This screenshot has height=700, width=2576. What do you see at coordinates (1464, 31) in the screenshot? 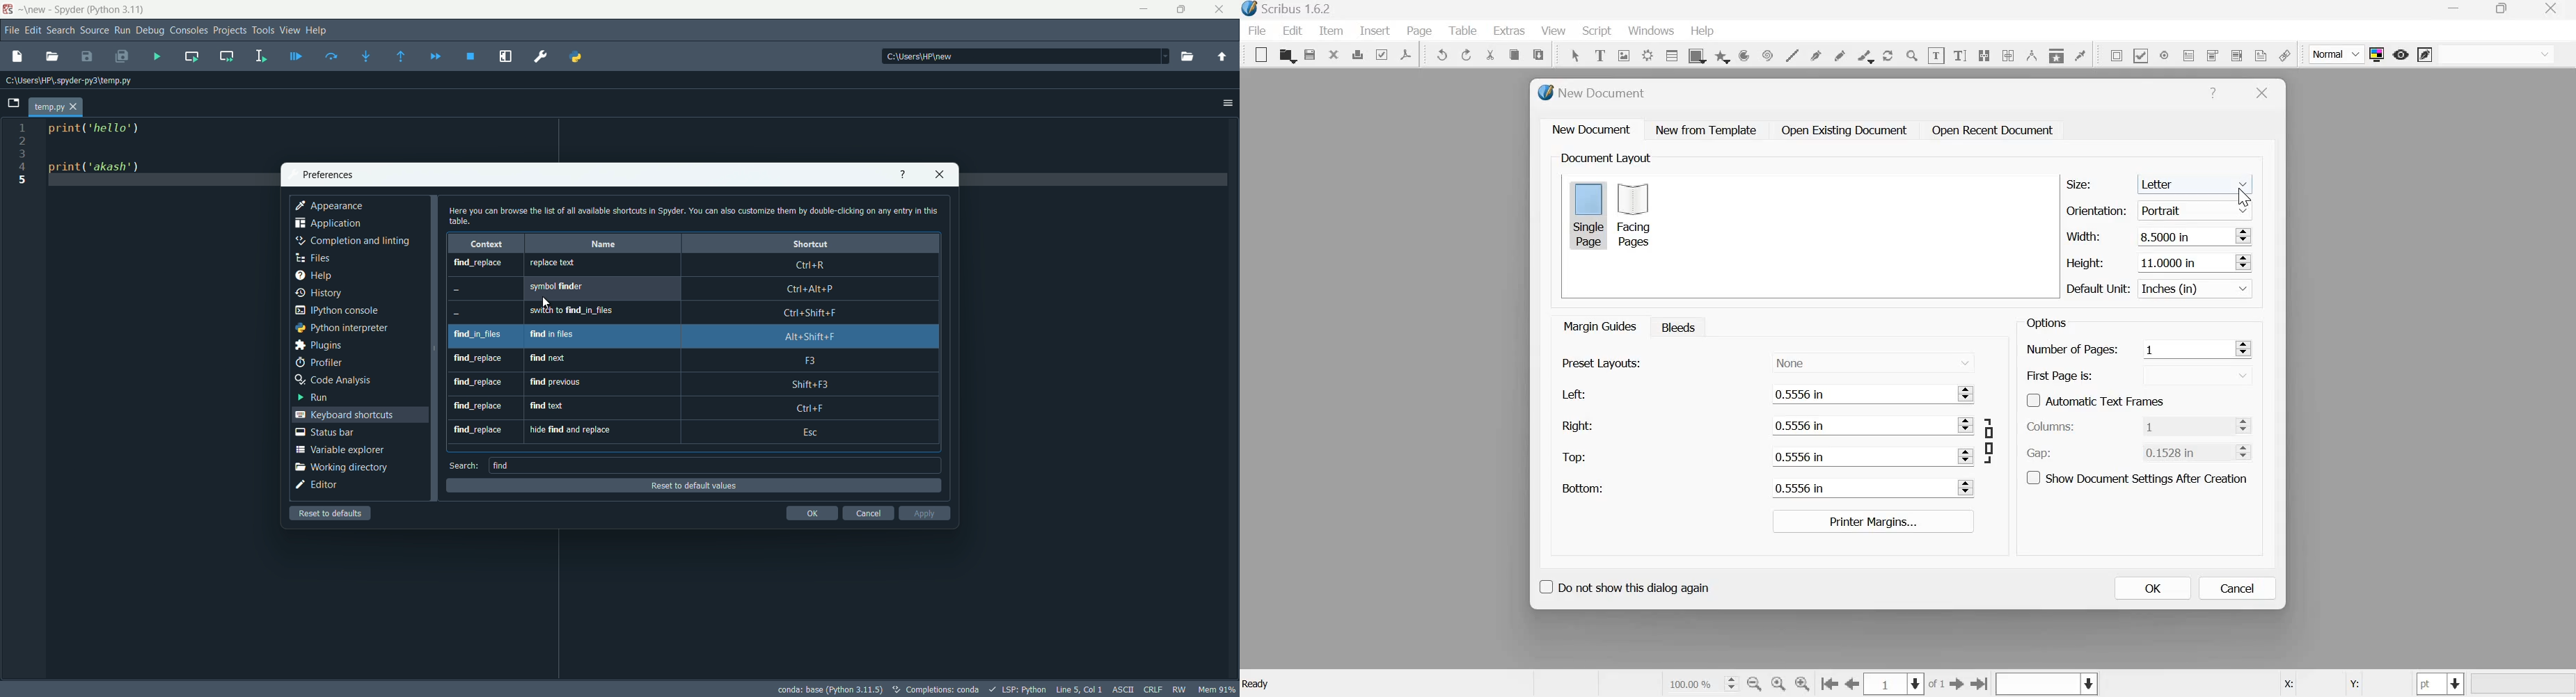
I see `Table` at bounding box center [1464, 31].